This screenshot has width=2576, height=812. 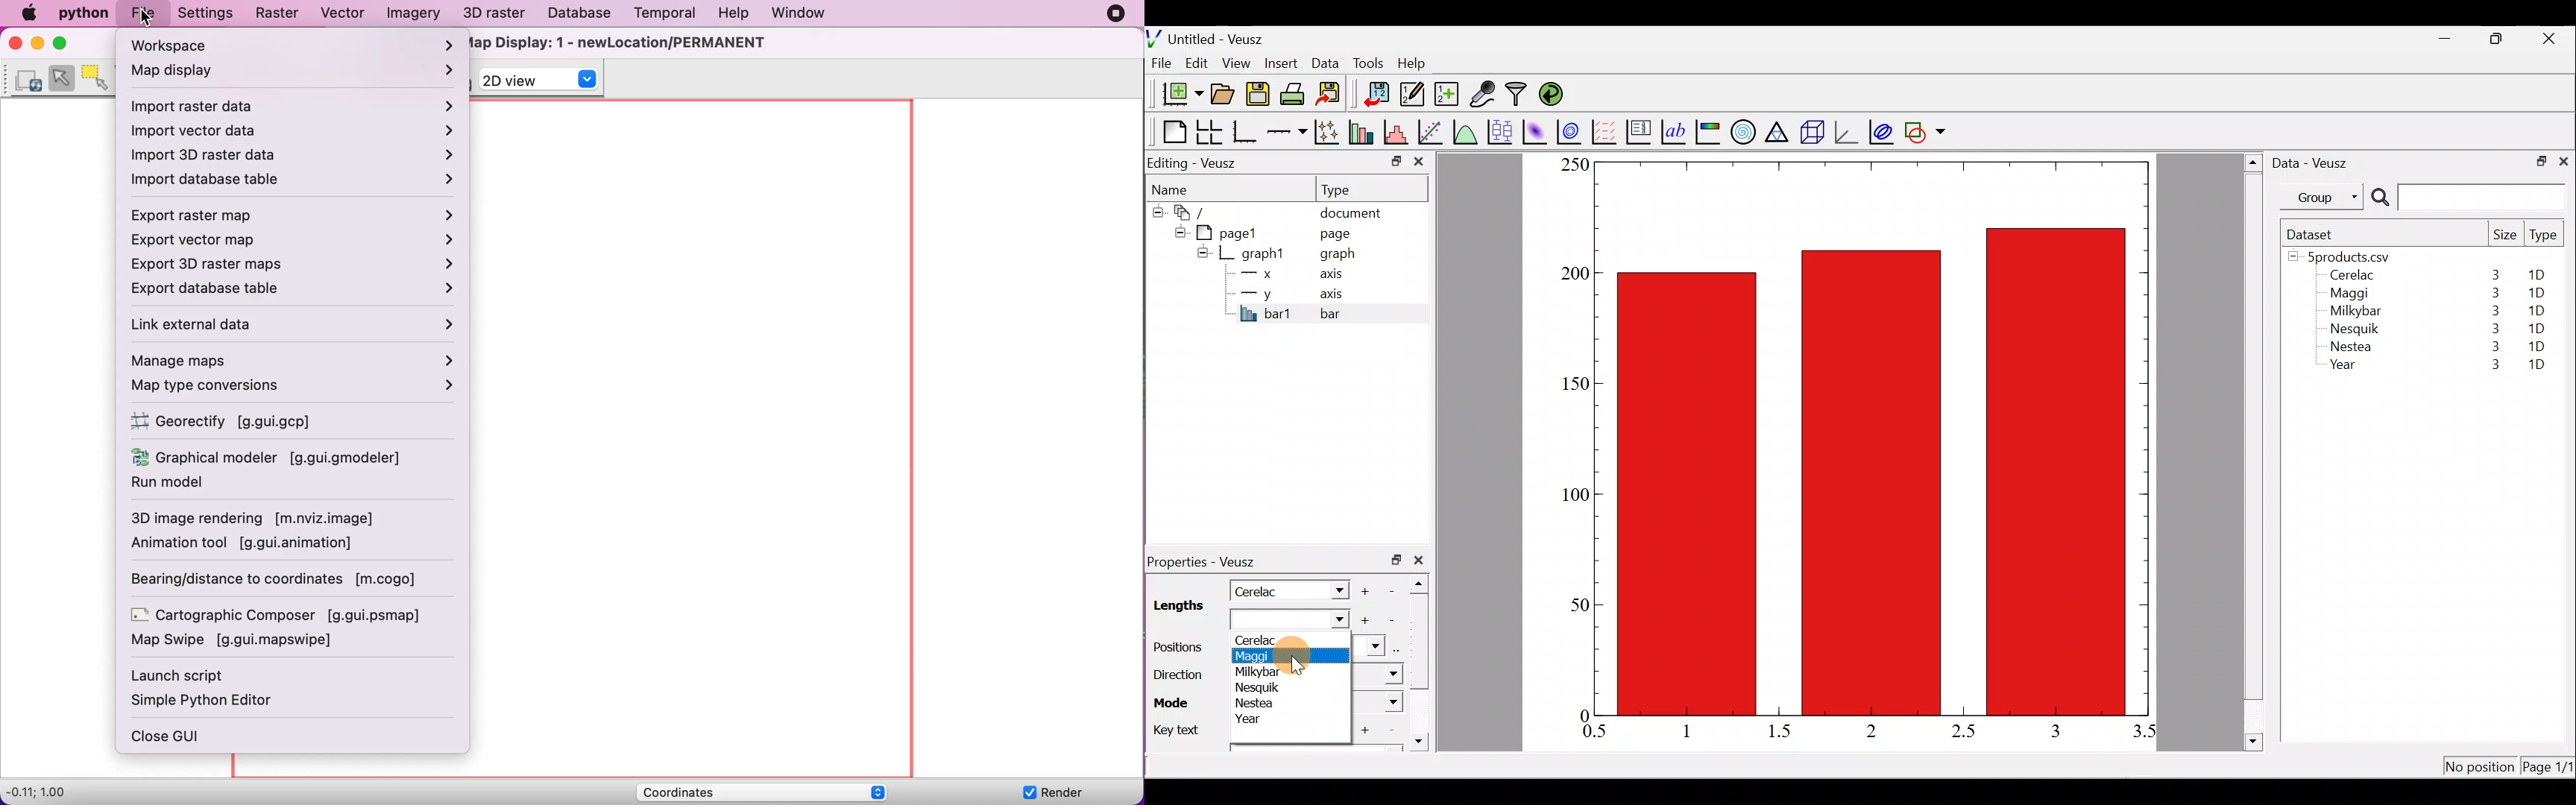 I want to click on Add an axis to the plot, so click(x=1290, y=132).